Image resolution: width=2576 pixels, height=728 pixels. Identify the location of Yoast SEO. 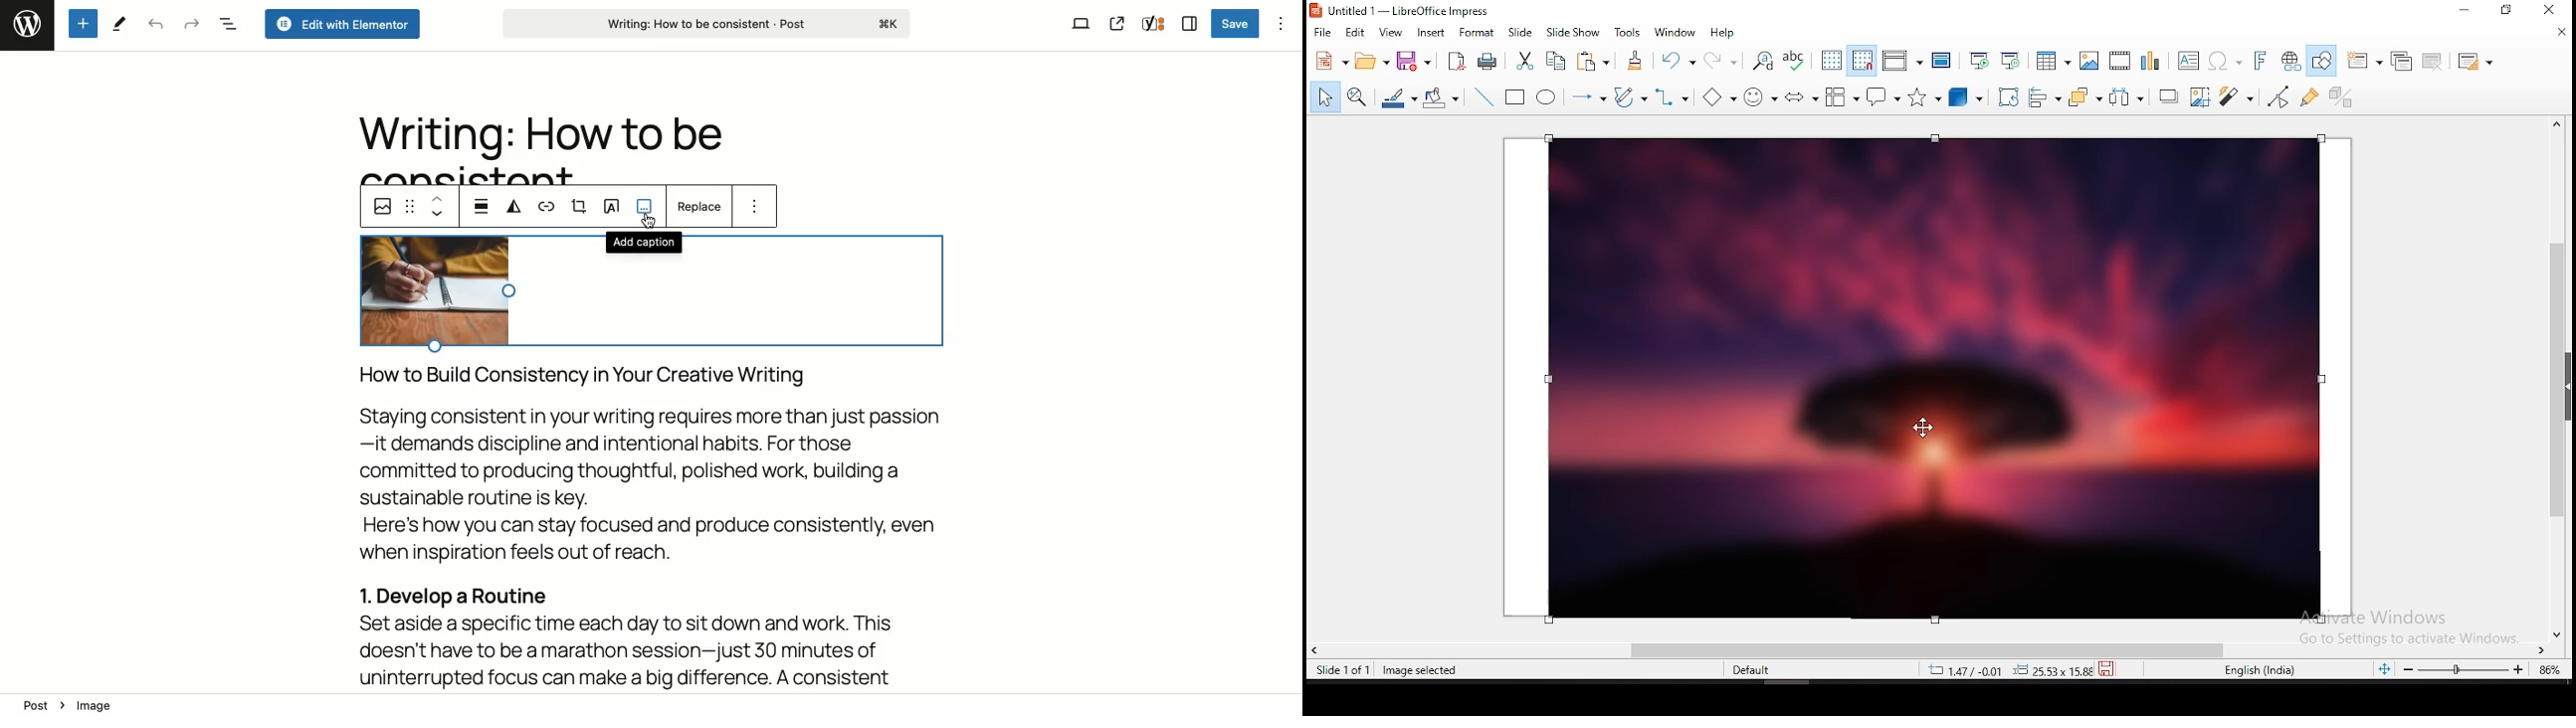
(1152, 25).